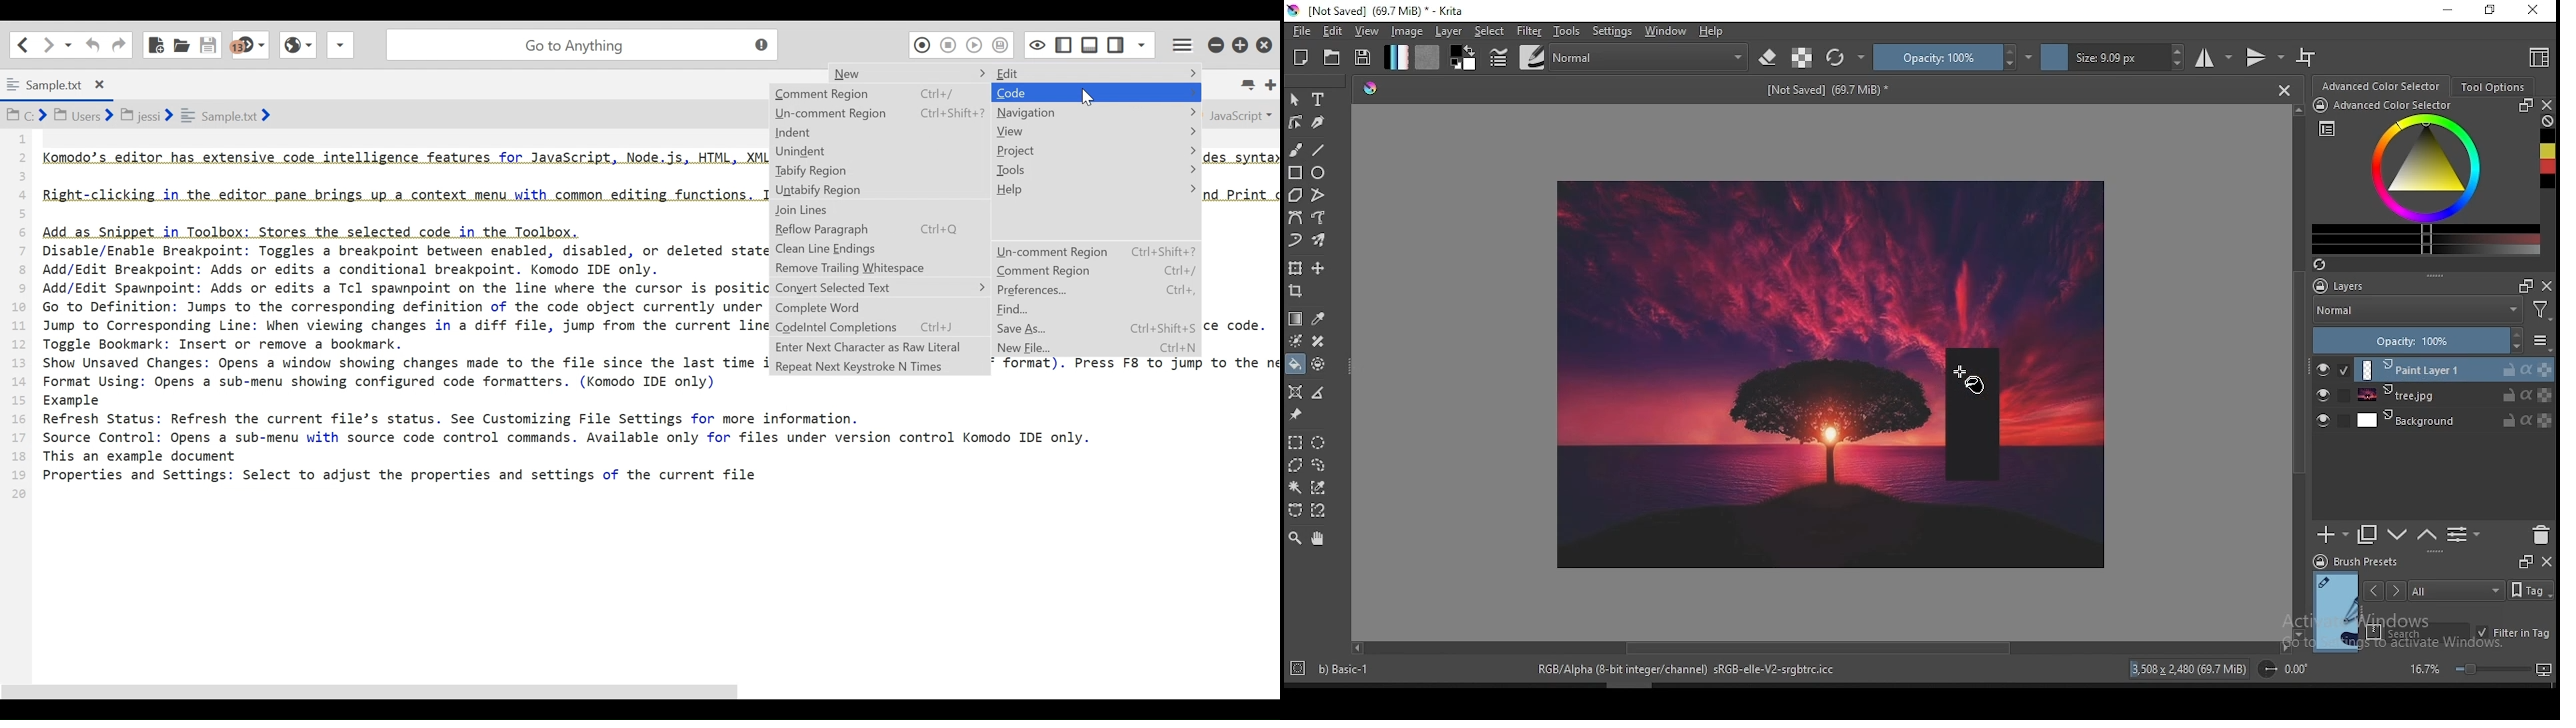  What do you see at coordinates (1239, 114) in the screenshot?
I see `File Type` at bounding box center [1239, 114].